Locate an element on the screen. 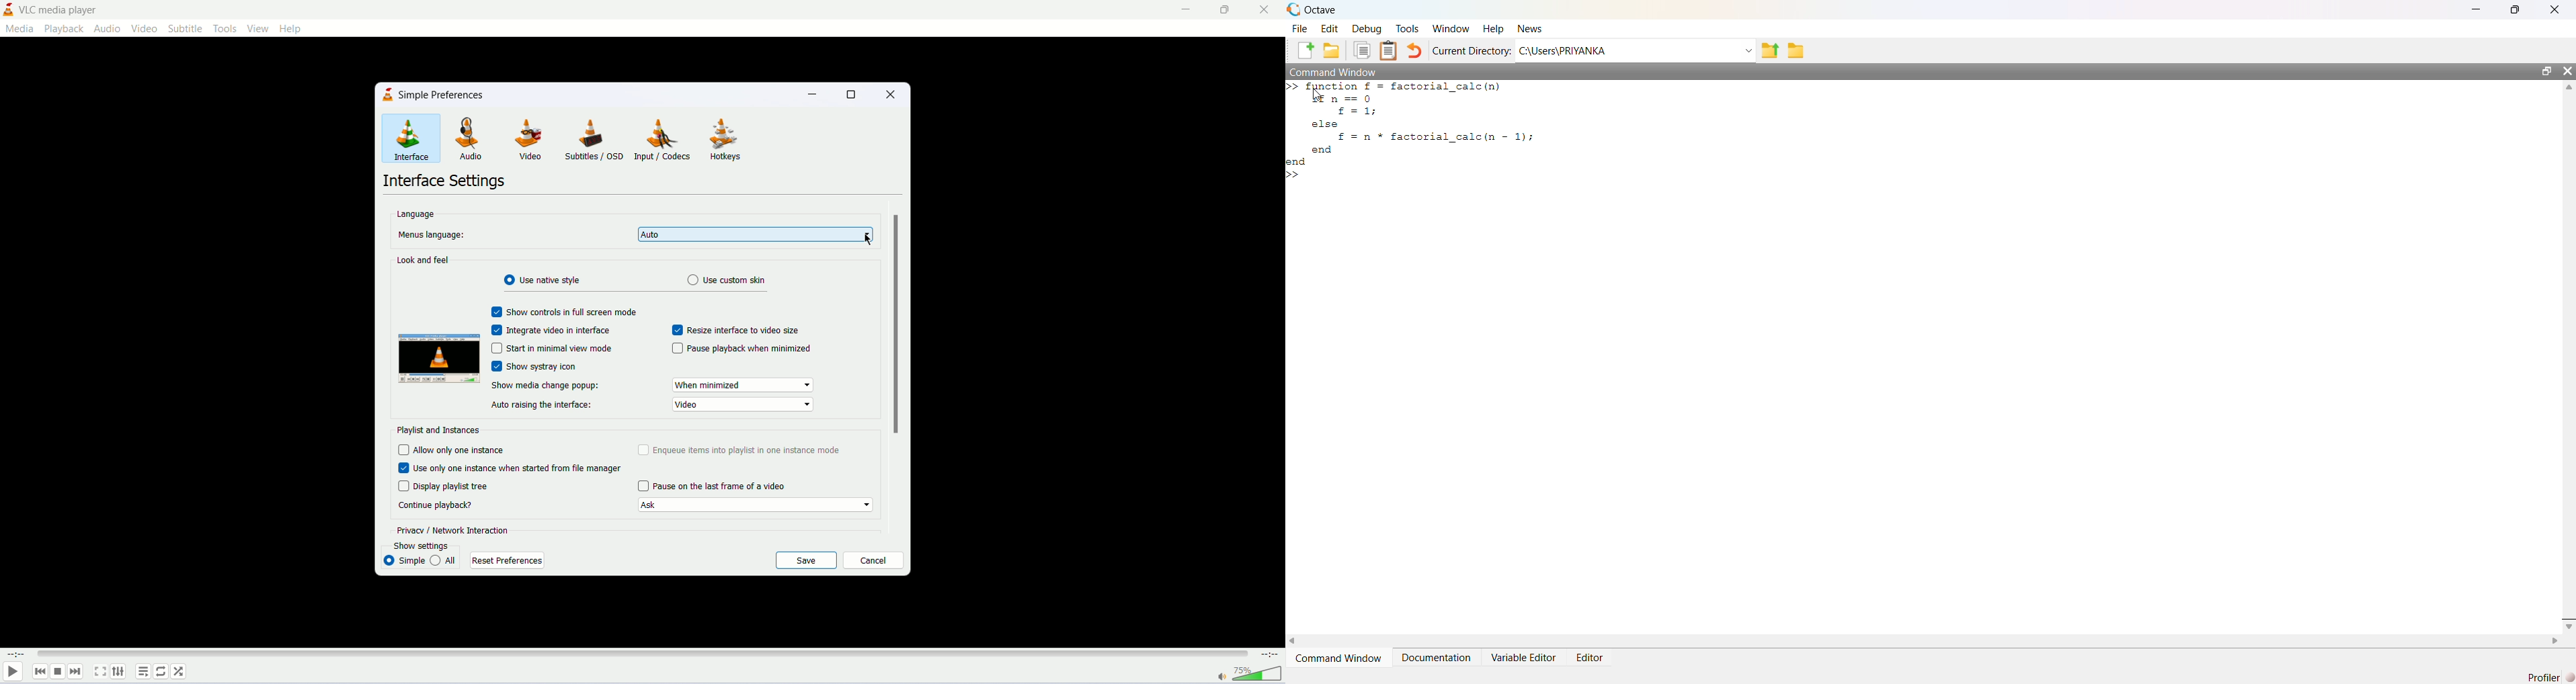 This screenshot has width=2576, height=700. audio is located at coordinates (476, 140).